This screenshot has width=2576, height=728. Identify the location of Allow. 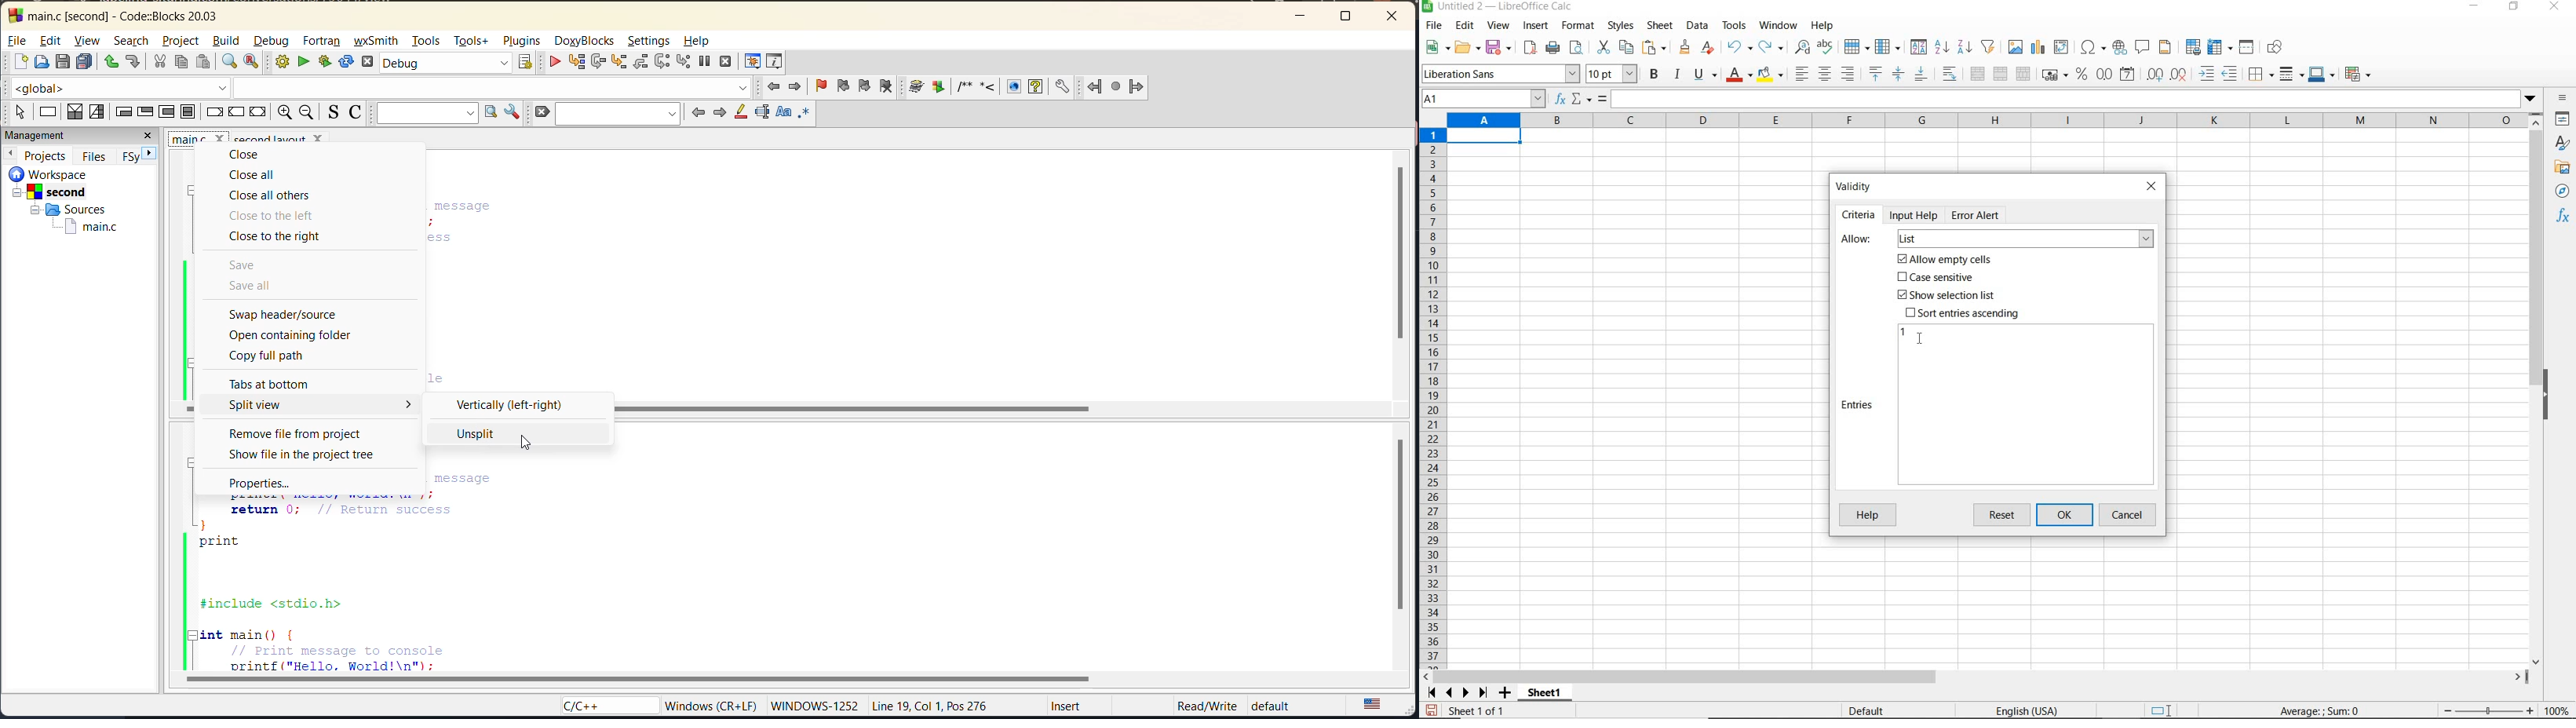
(1857, 240).